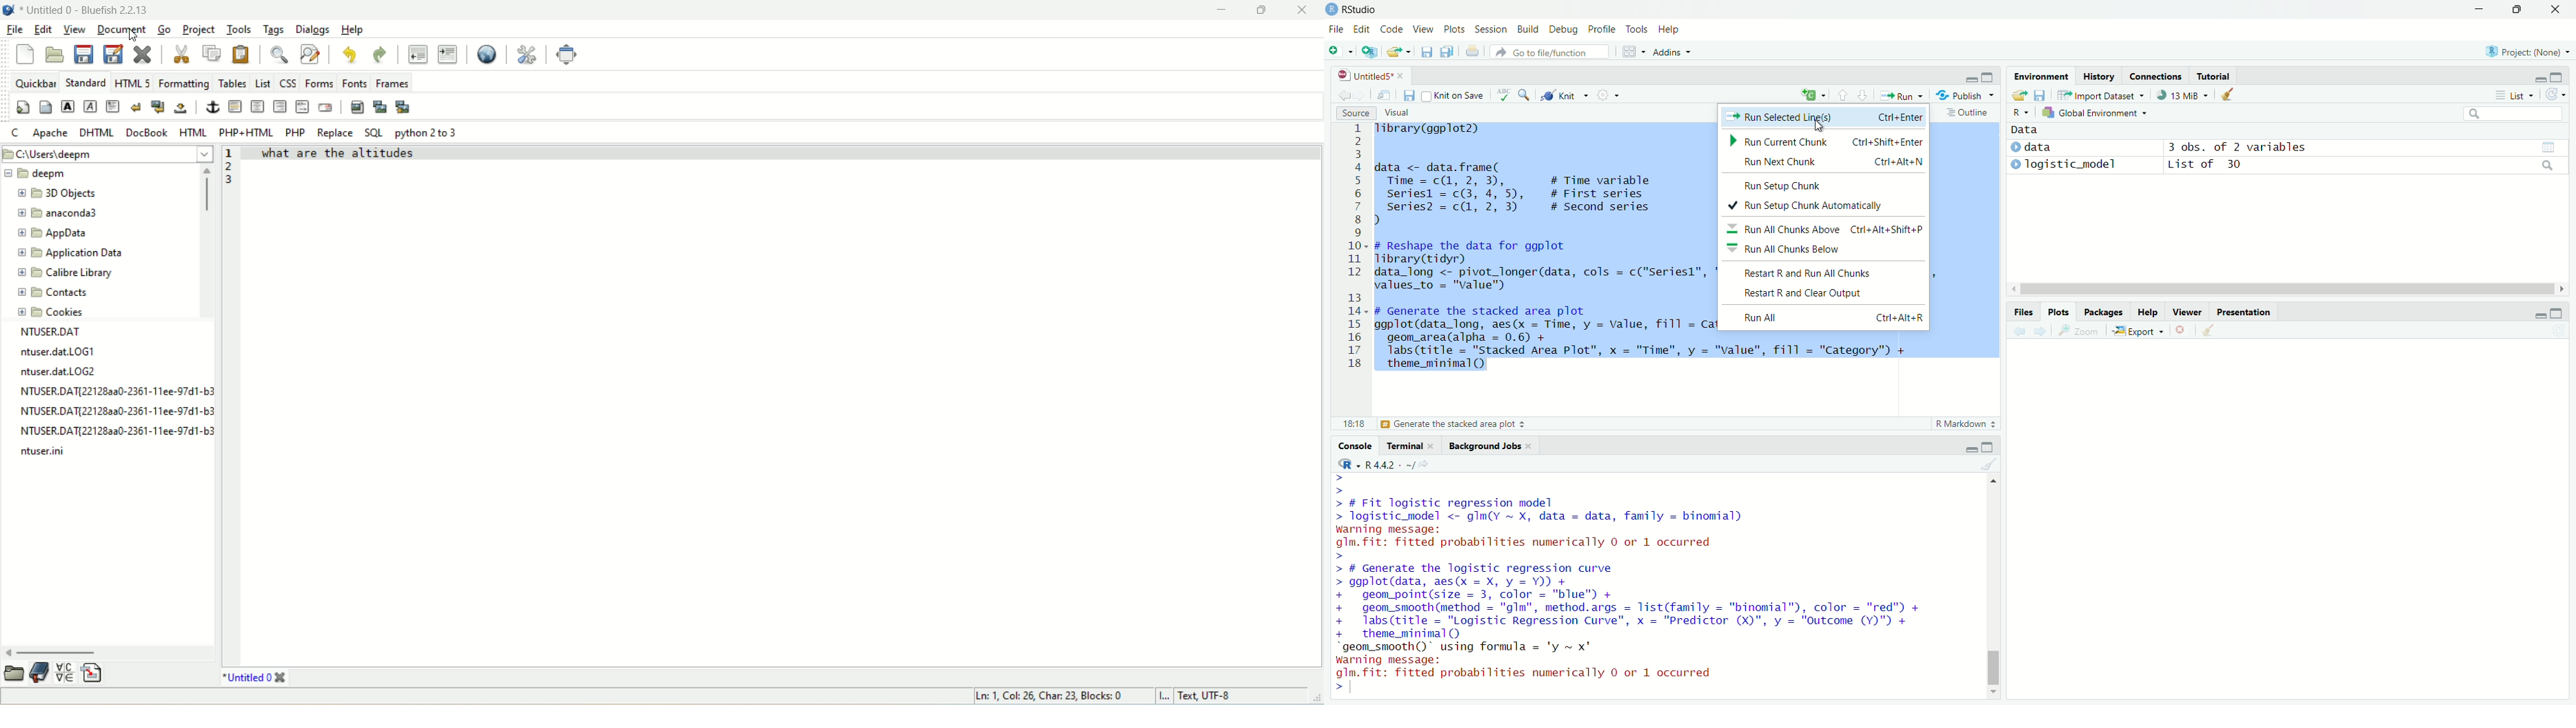 Image resolution: width=2576 pixels, height=728 pixels. What do you see at coordinates (2019, 96) in the screenshot?
I see `save` at bounding box center [2019, 96].